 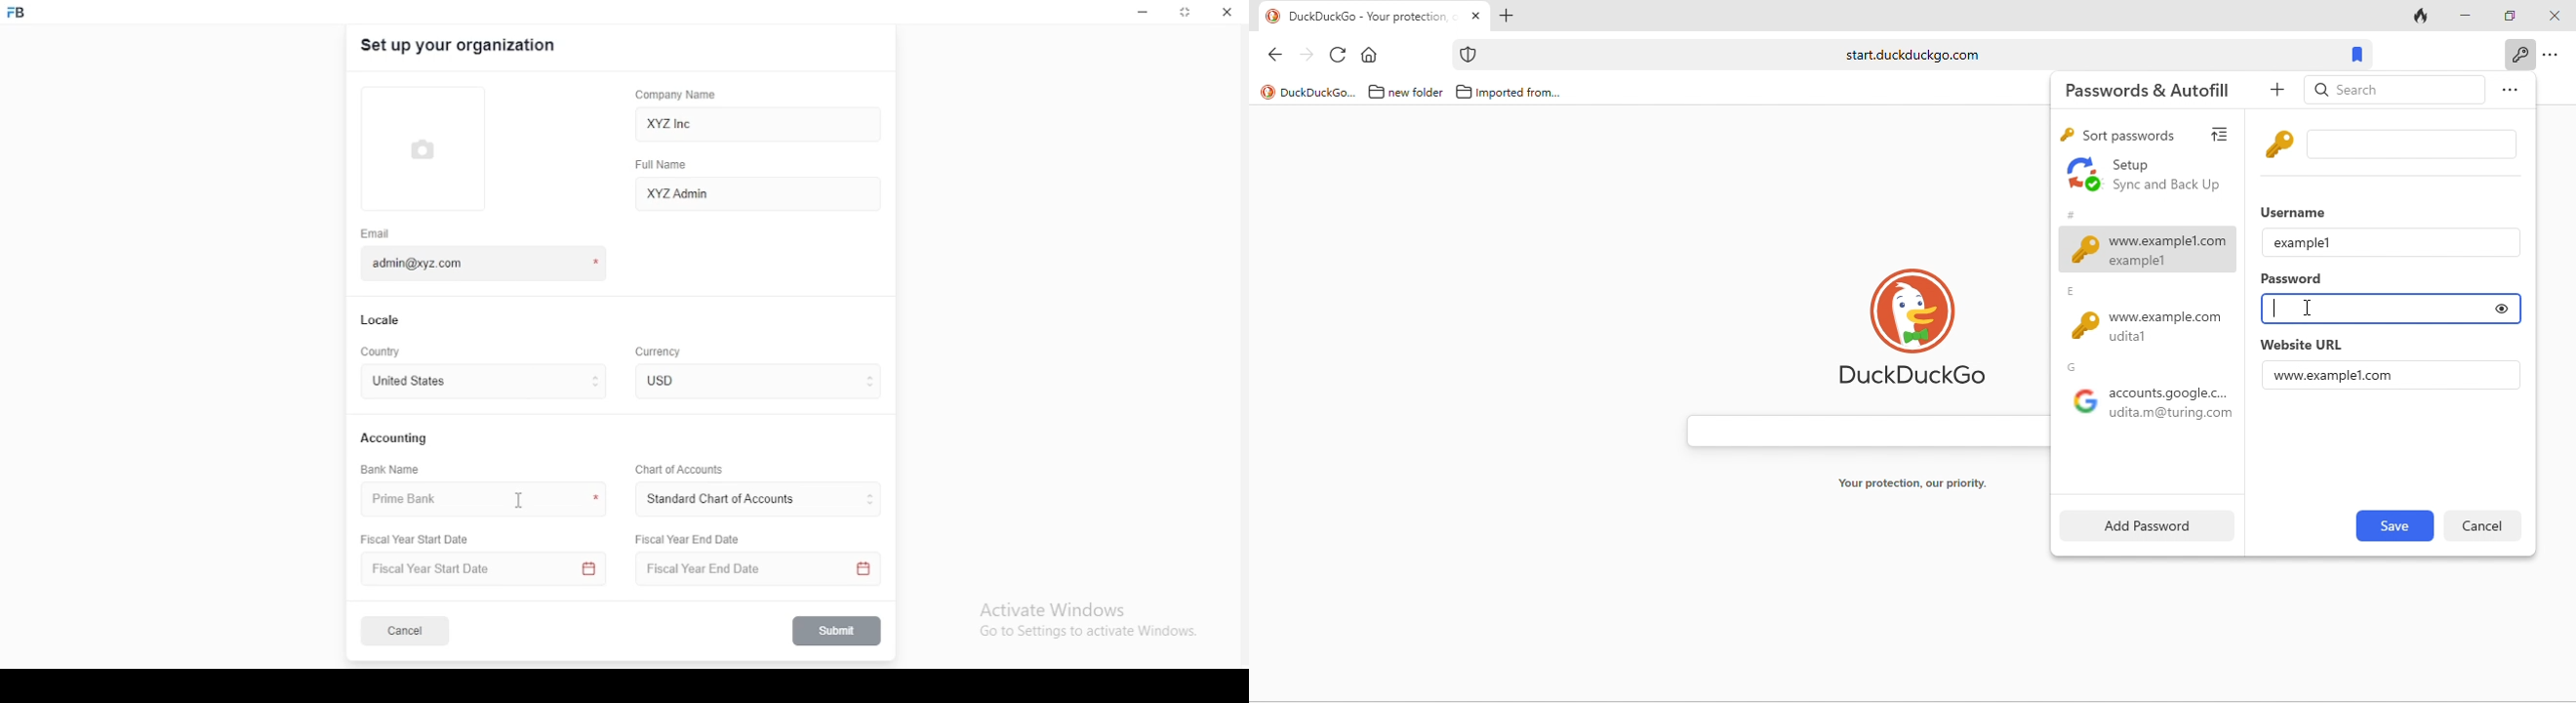 What do you see at coordinates (425, 149) in the screenshot?
I see `logo tumbnail` at bounding box center [425, 149].